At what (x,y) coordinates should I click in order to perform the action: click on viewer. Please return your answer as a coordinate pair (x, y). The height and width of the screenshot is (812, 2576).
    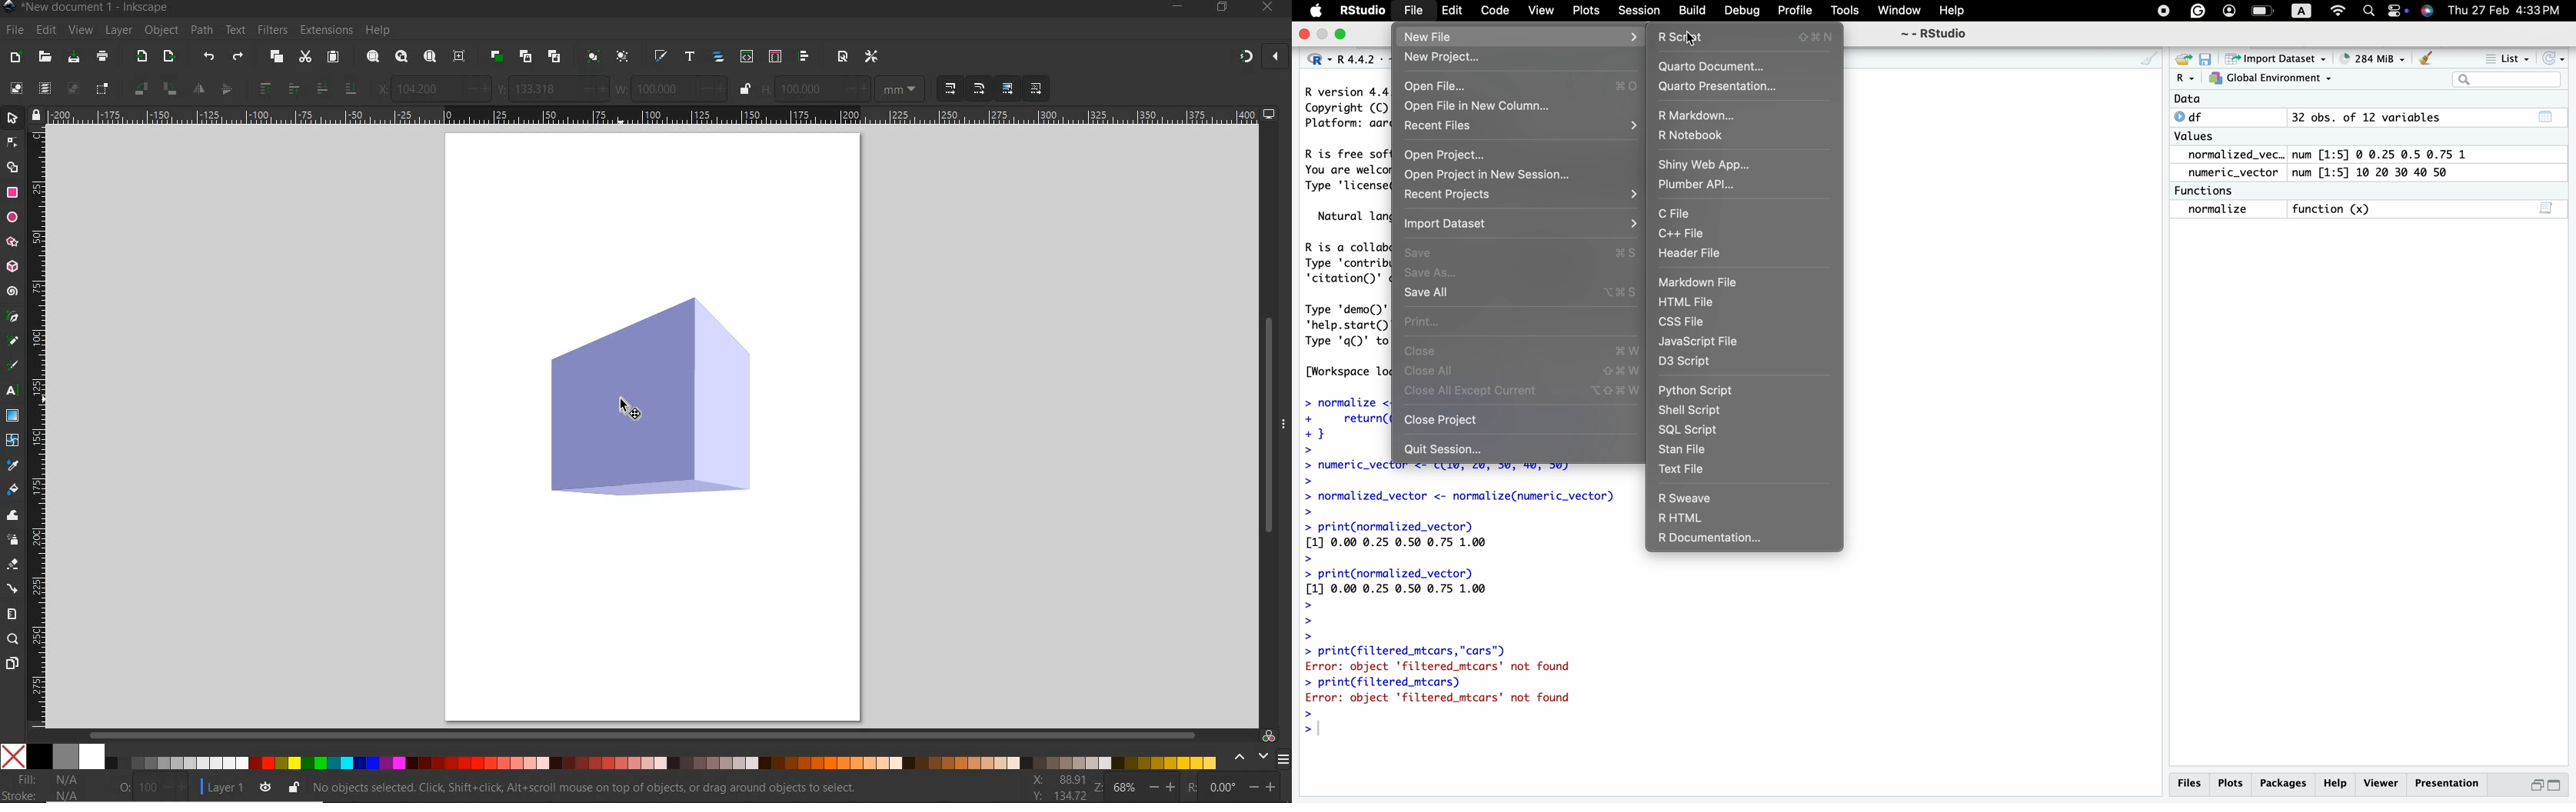
    Looking at the image, I should click on (2381, 783).